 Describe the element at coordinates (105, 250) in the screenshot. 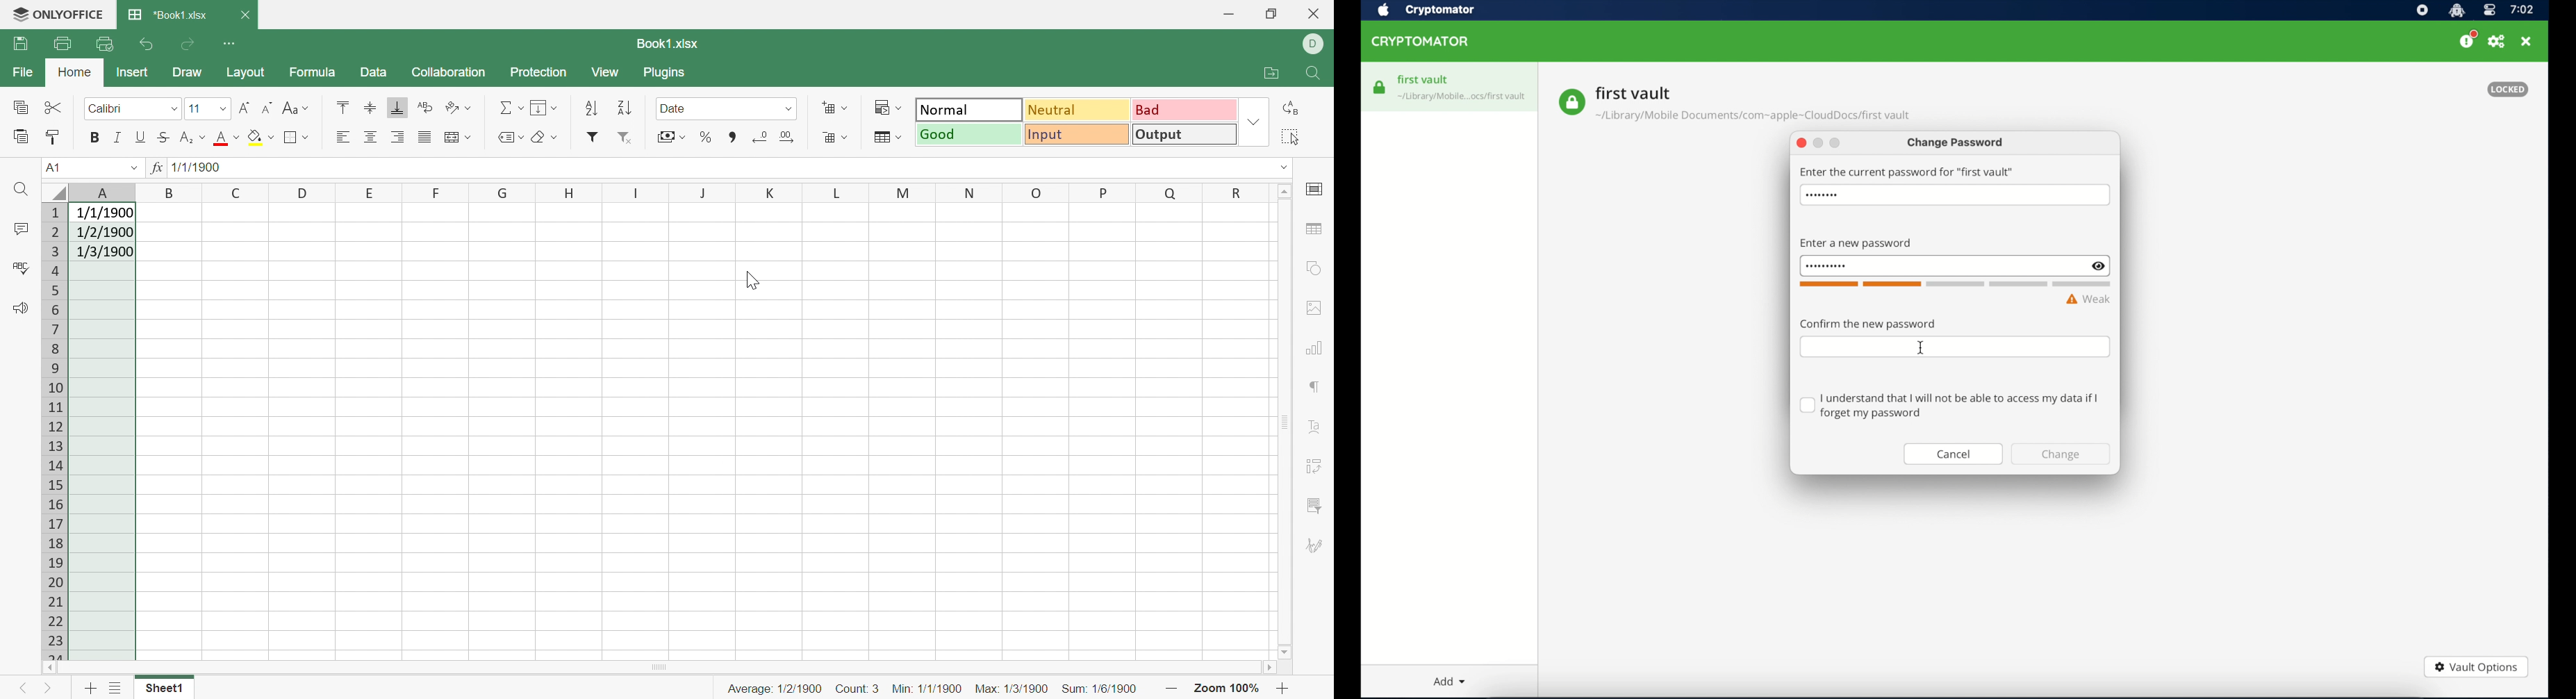

I see `1/3/1900` at that location.